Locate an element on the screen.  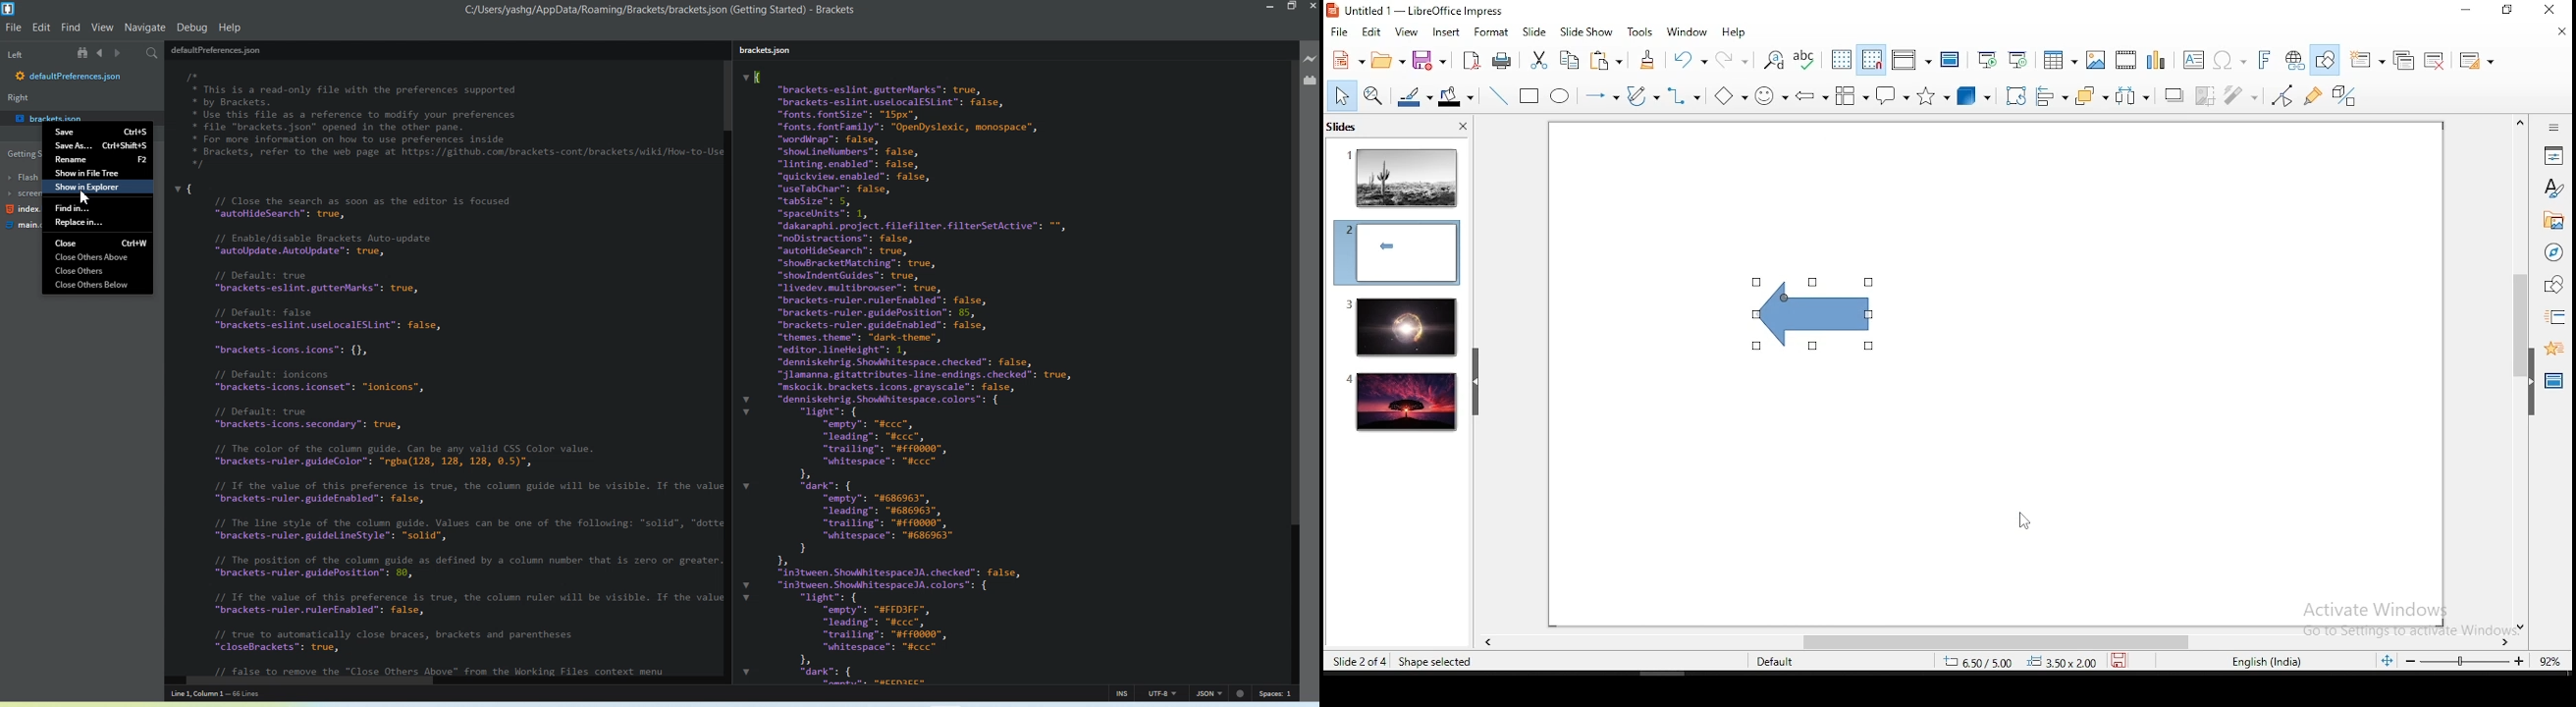
show gluepoint functions is located at coordinates (2318, 95).